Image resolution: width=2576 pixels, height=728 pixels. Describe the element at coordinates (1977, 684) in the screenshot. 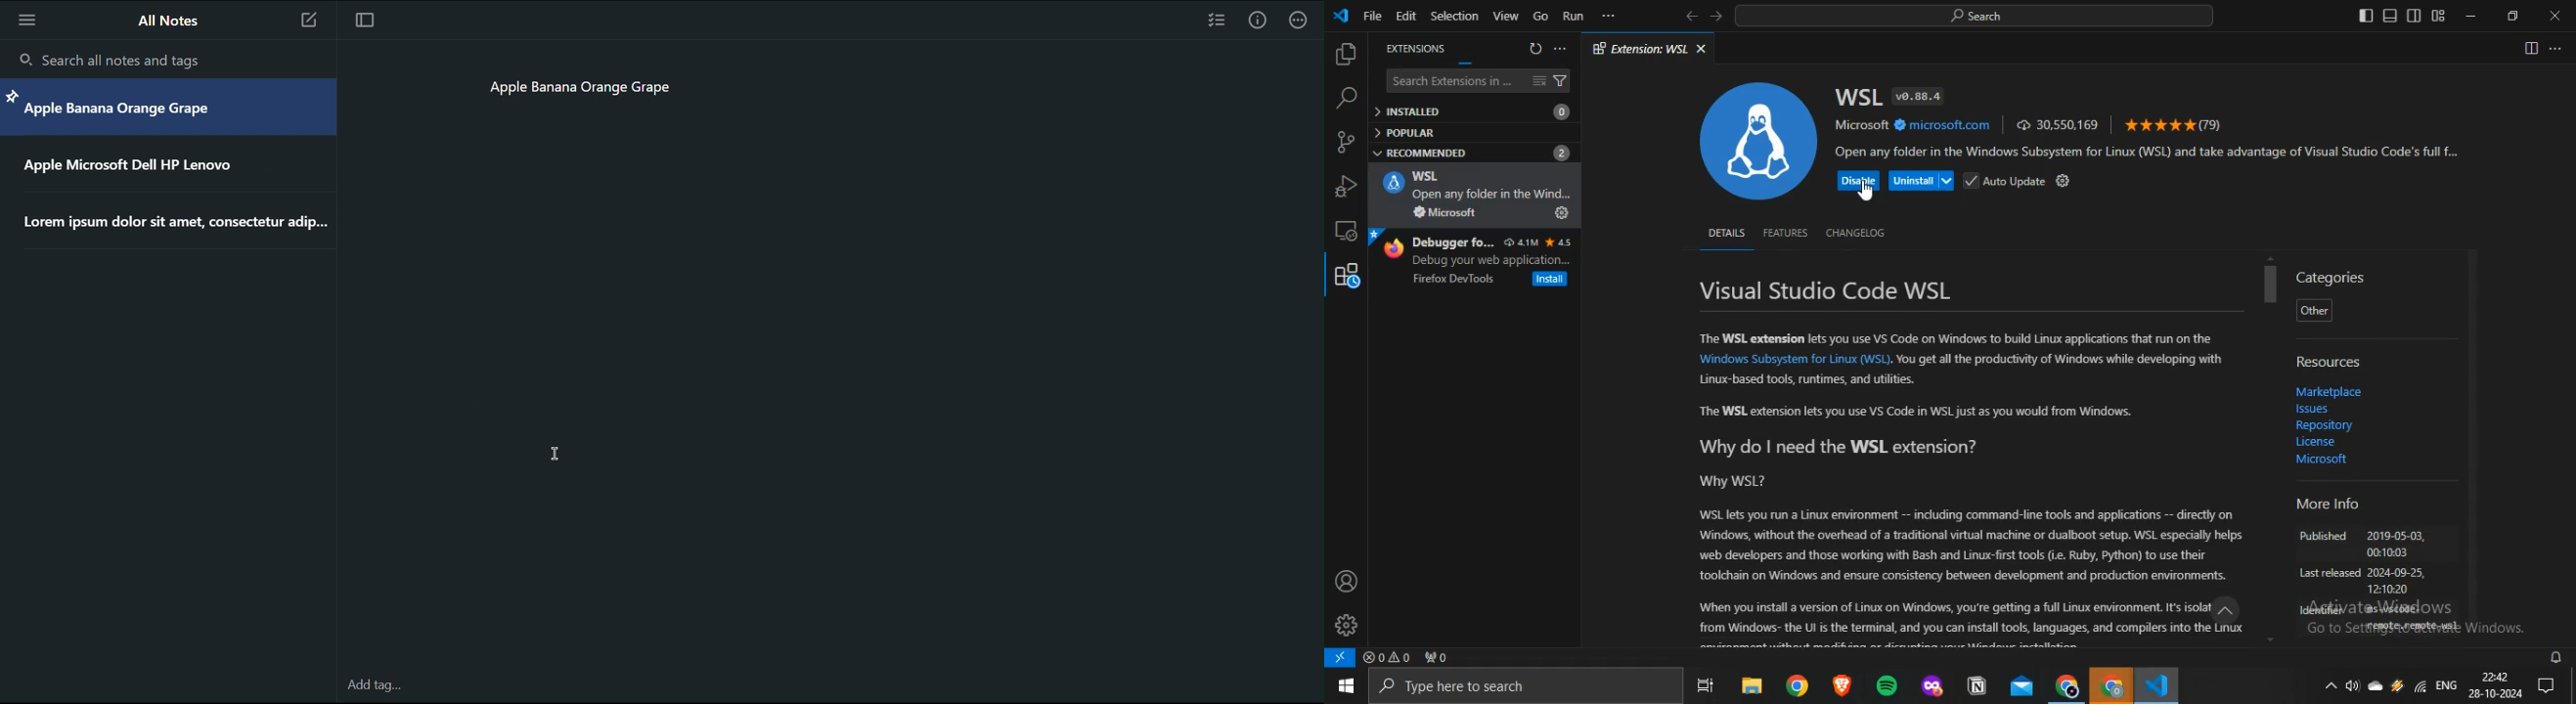

I see `notion` at that location.